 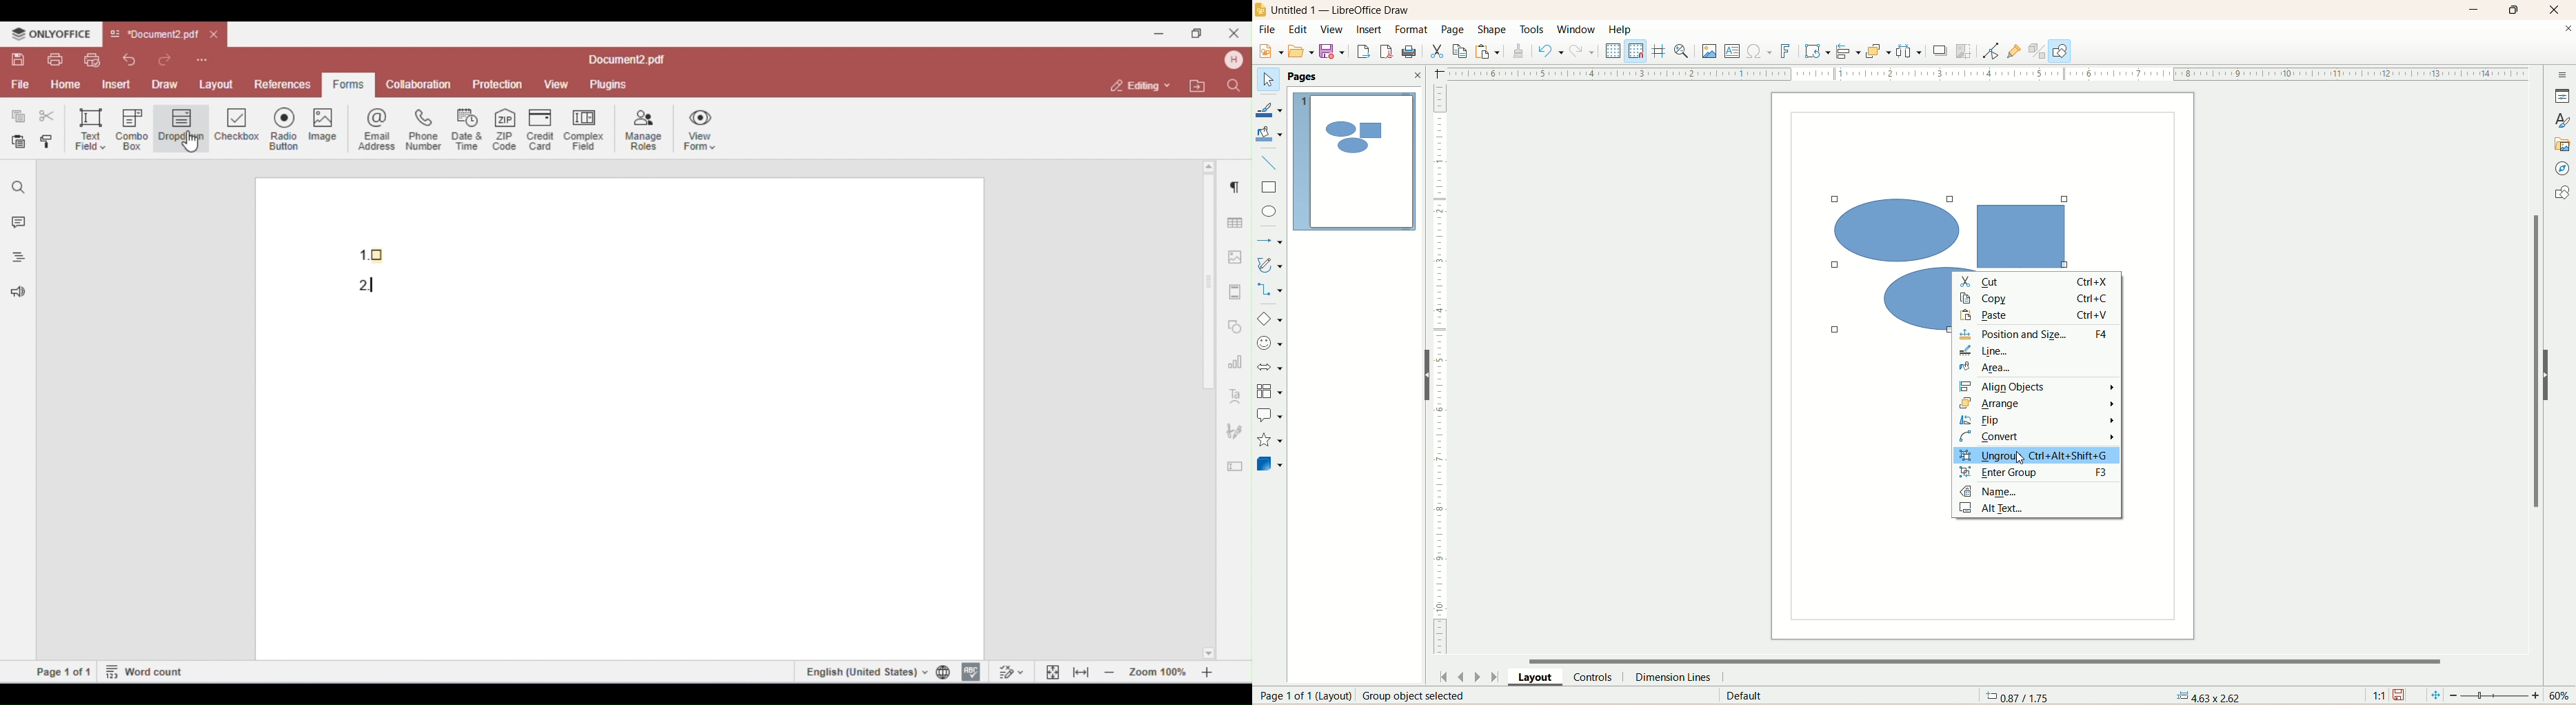 I want to click on fill color, so click(x=1271, y=135).